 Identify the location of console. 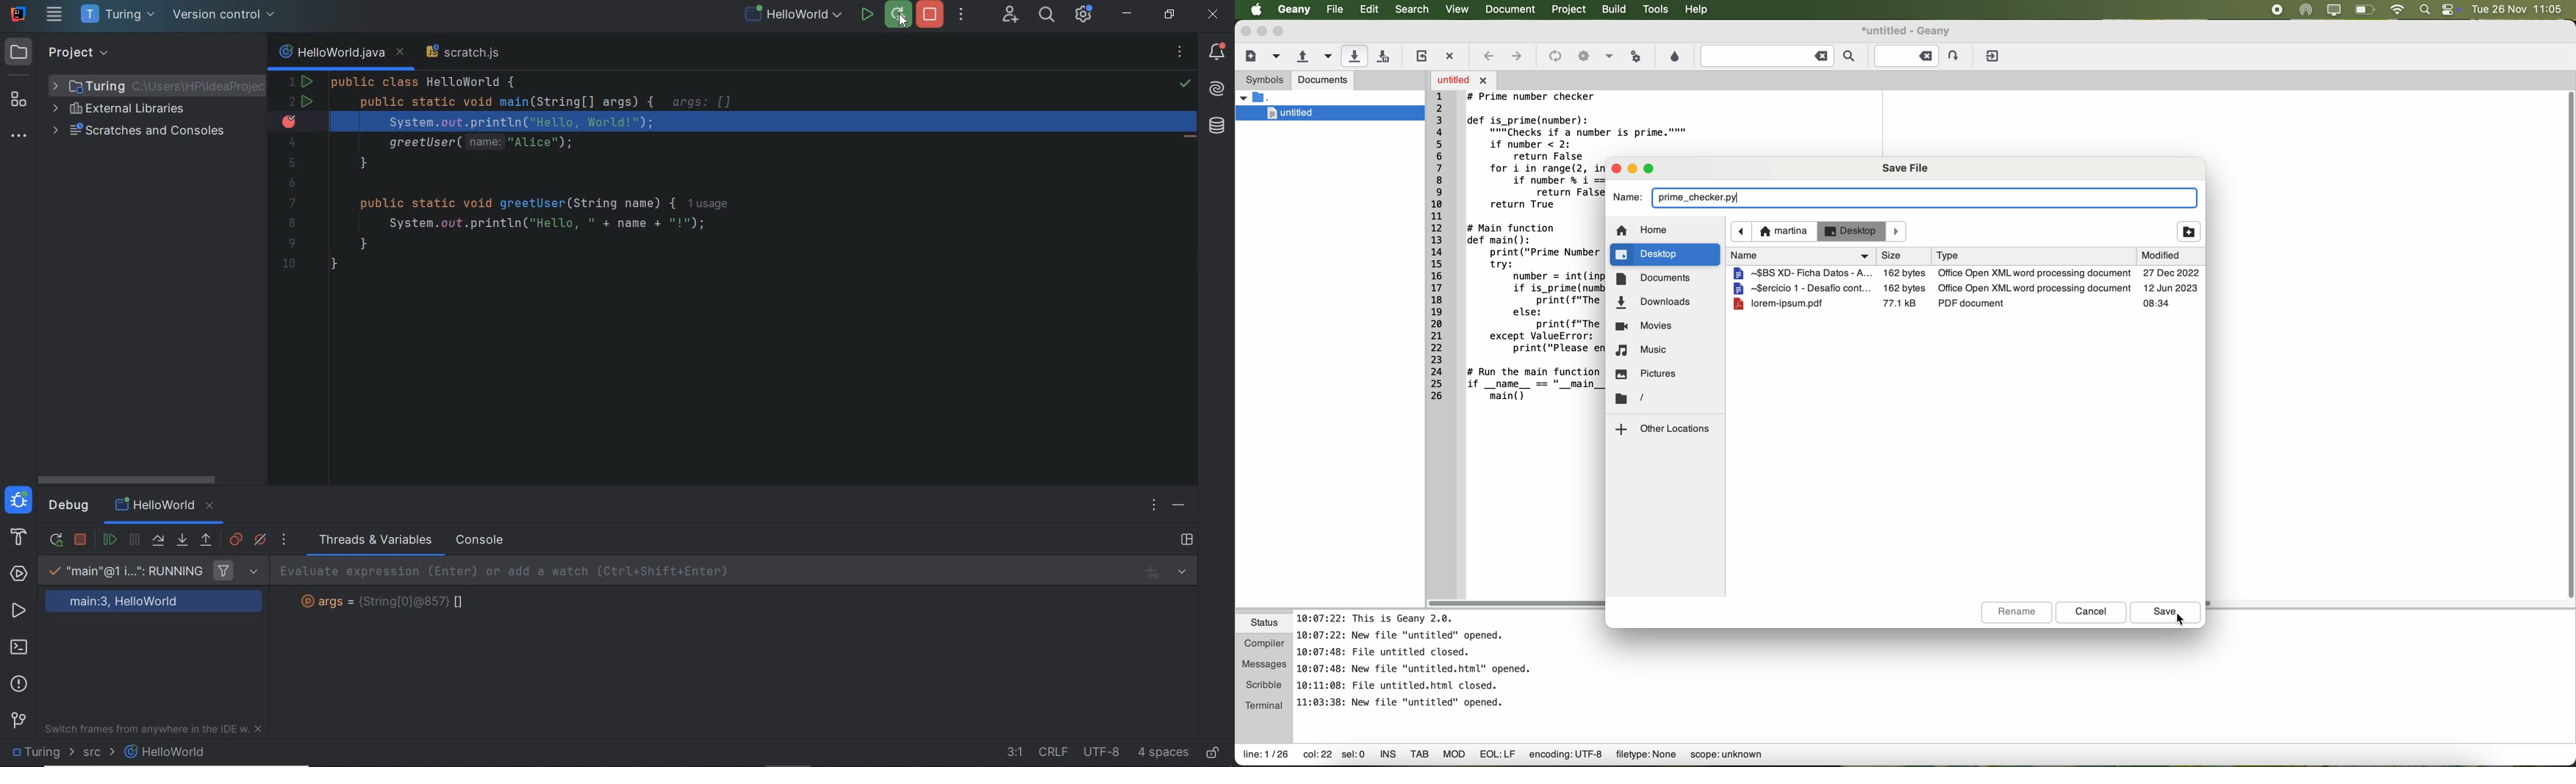
(481, 540).